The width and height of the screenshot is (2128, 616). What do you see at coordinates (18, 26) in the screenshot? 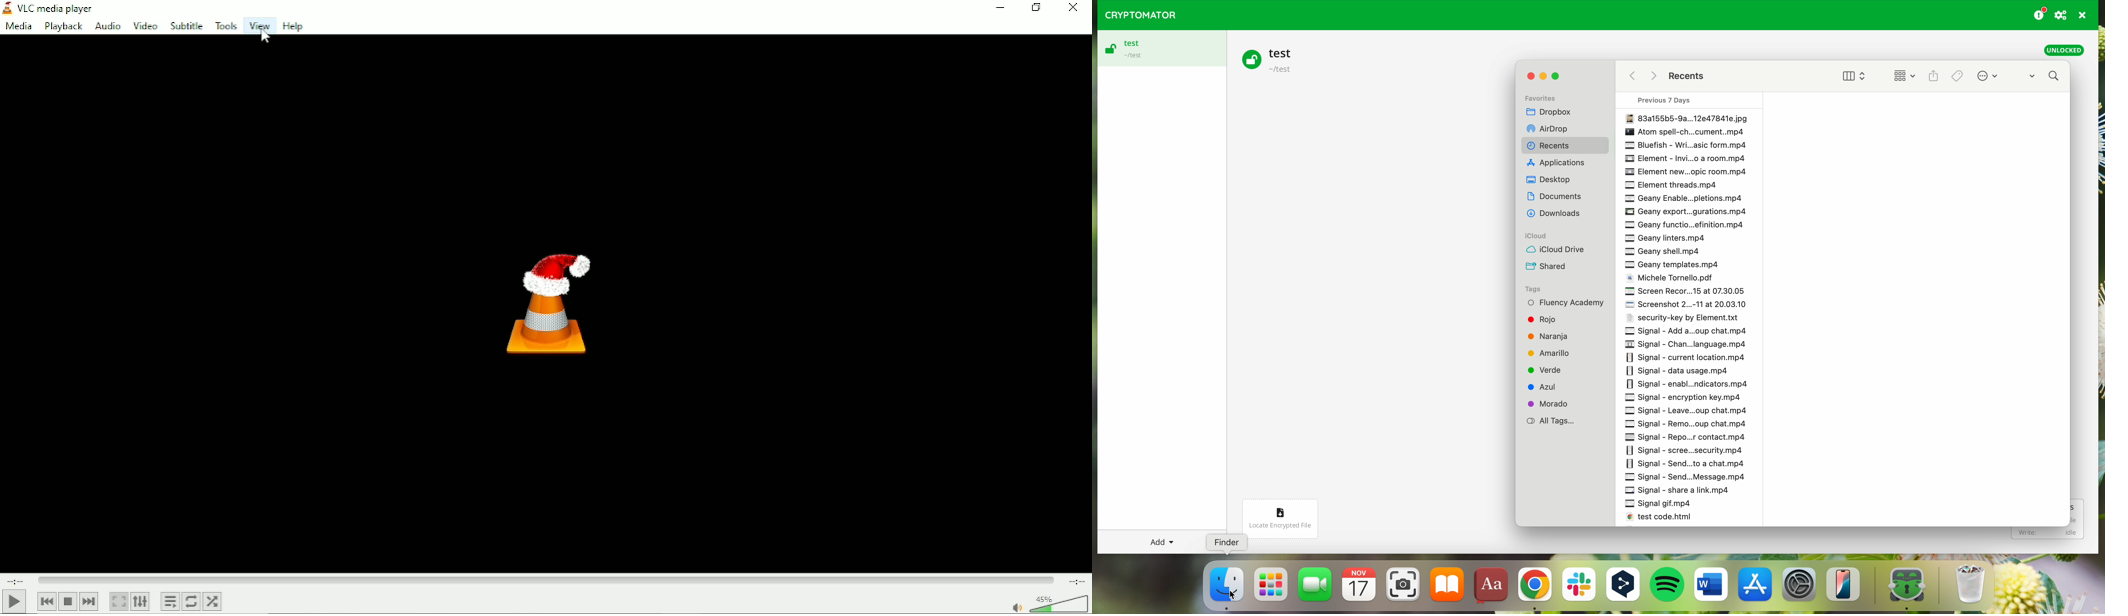
I see `Media` at bounding box center [18, 26].